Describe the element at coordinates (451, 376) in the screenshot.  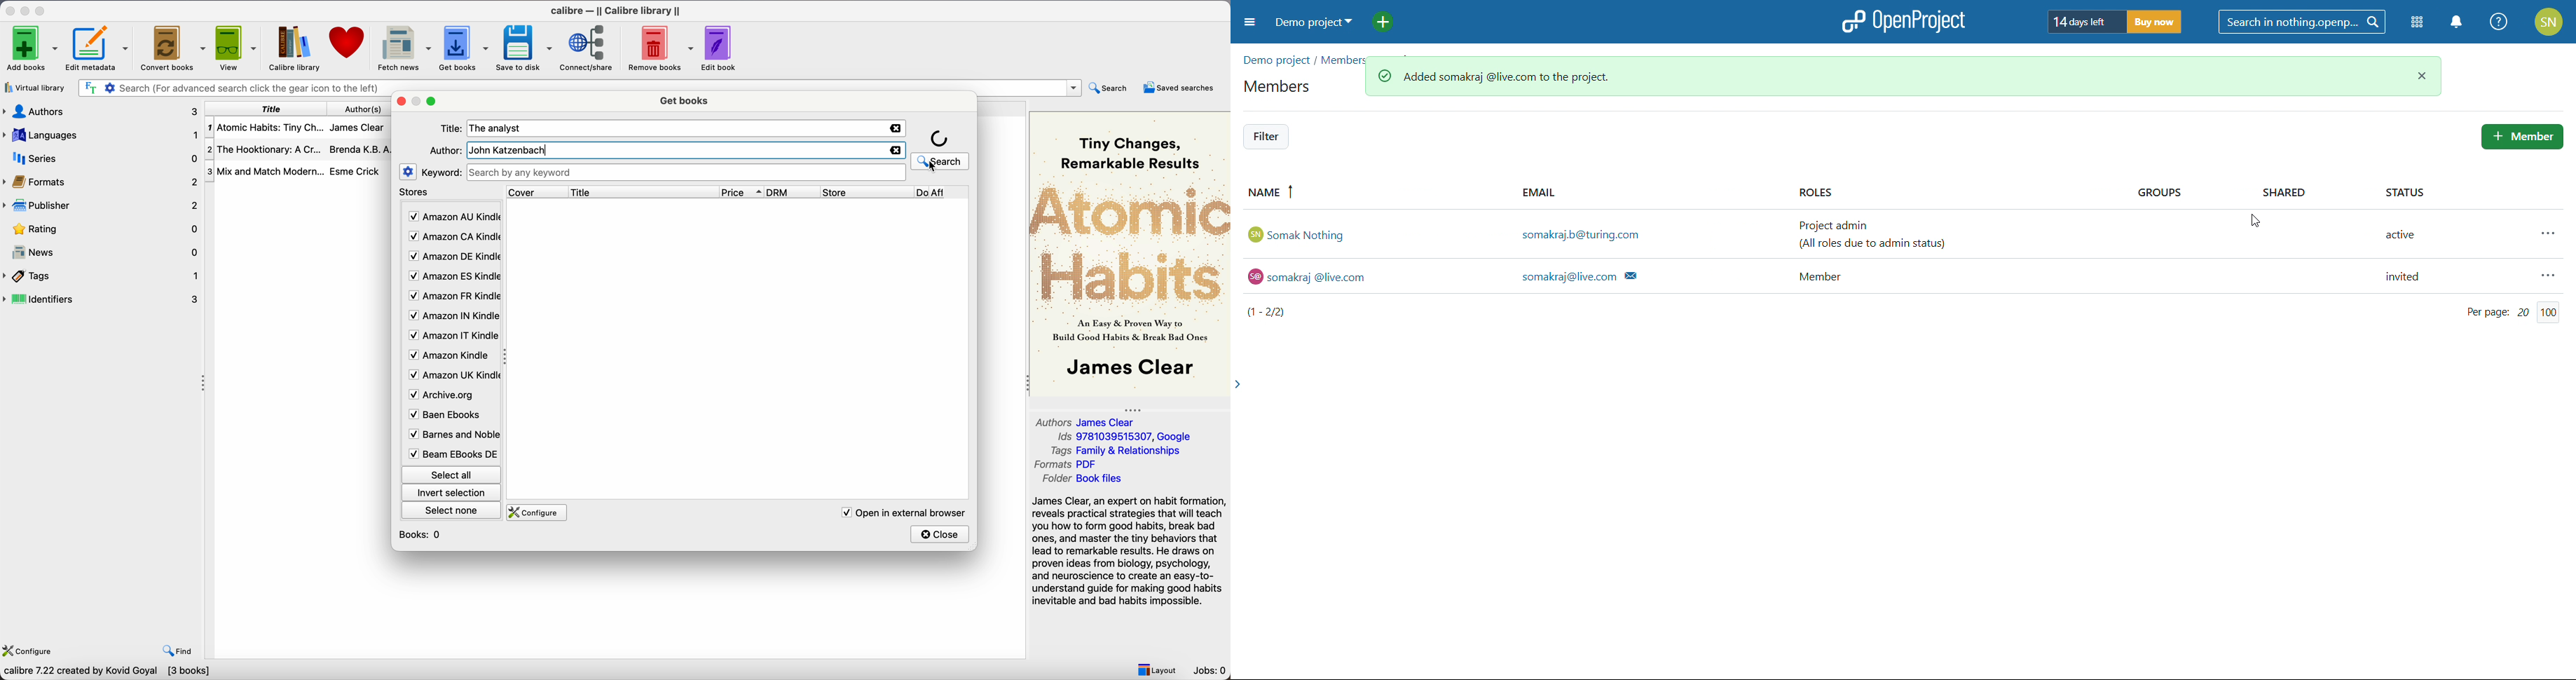
I see `Amazon UK Kindle` at that location.